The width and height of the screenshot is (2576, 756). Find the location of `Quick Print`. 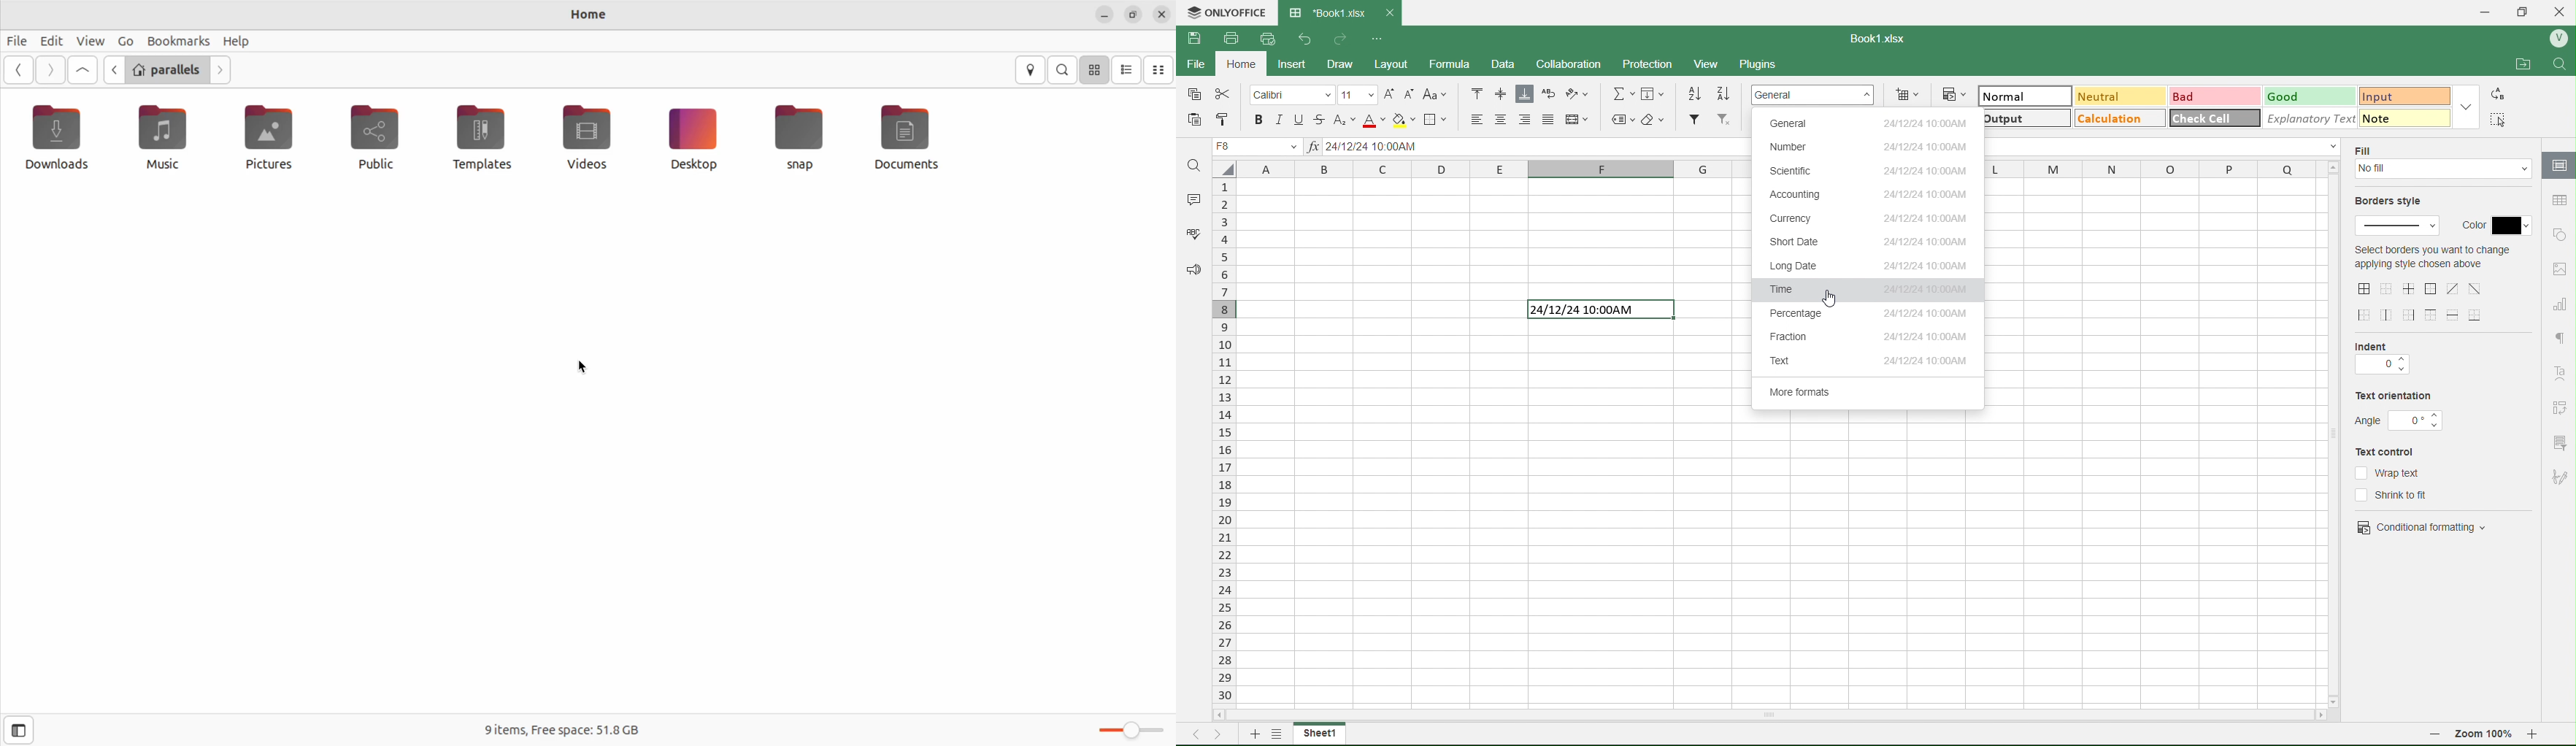

Quick Print is located at coordinates (1266, 39).